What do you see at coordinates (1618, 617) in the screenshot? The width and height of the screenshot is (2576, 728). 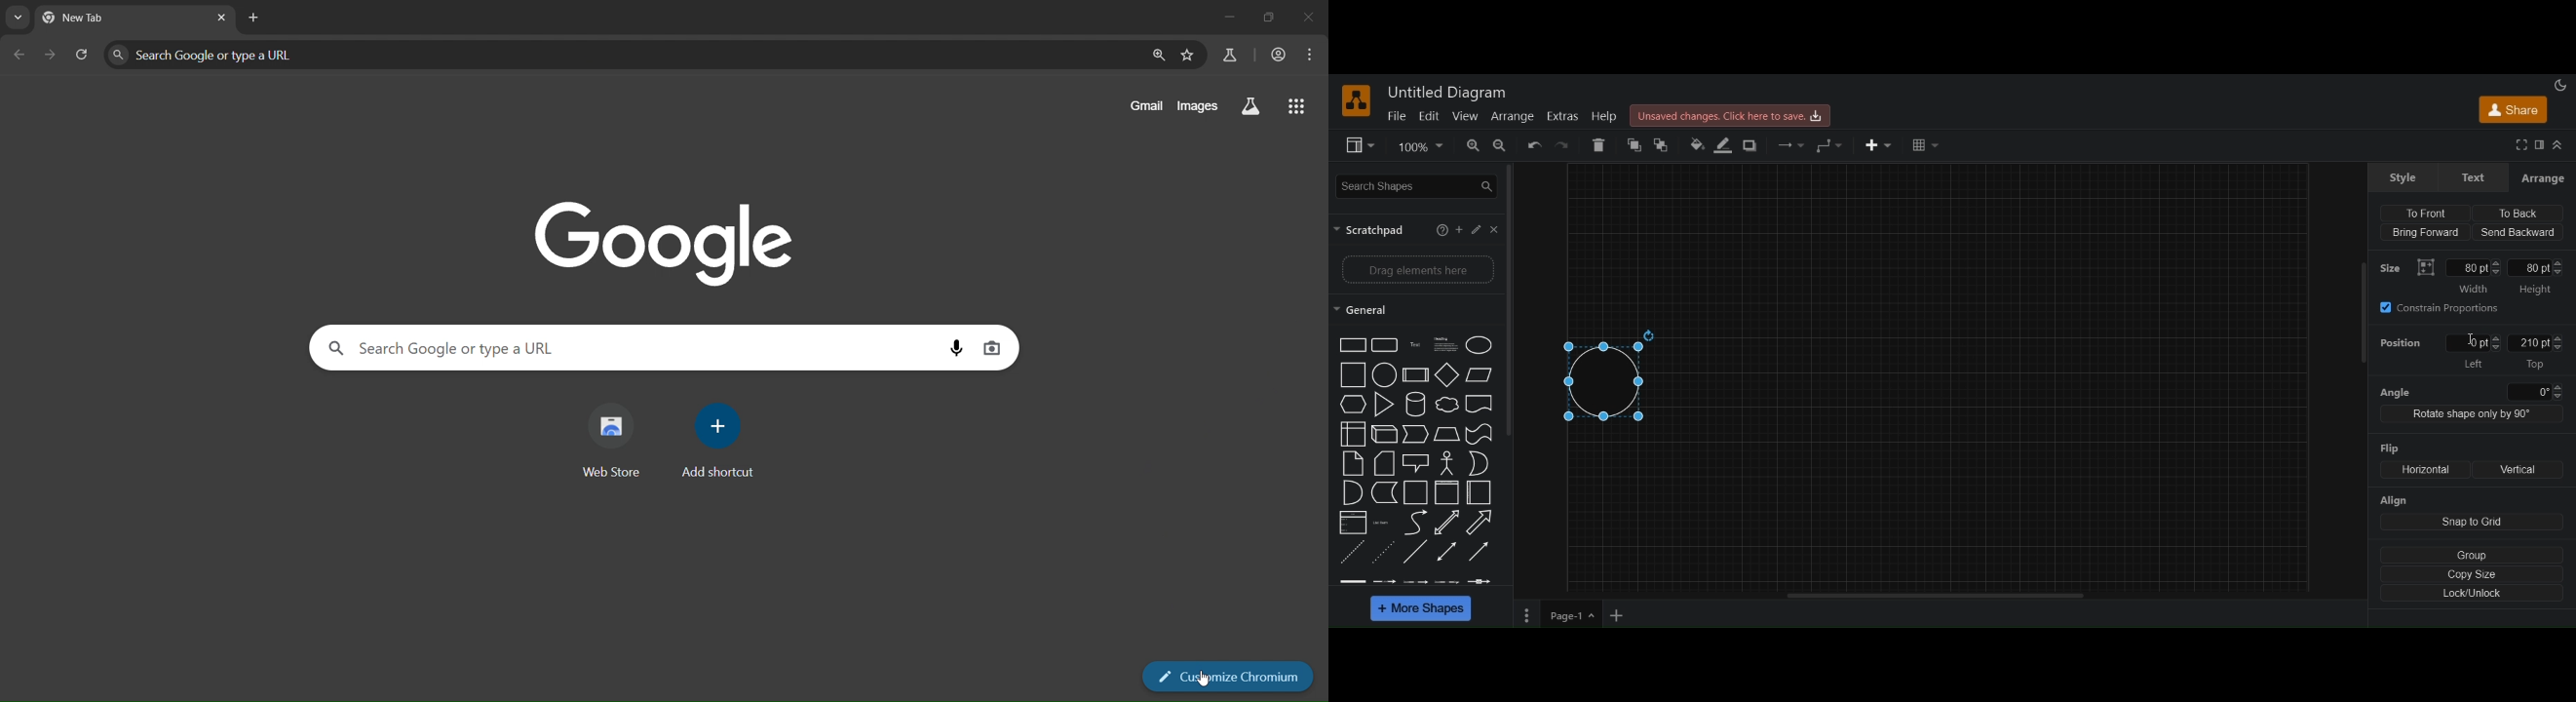 I see `insert page` at bounding box center [1618, 617].